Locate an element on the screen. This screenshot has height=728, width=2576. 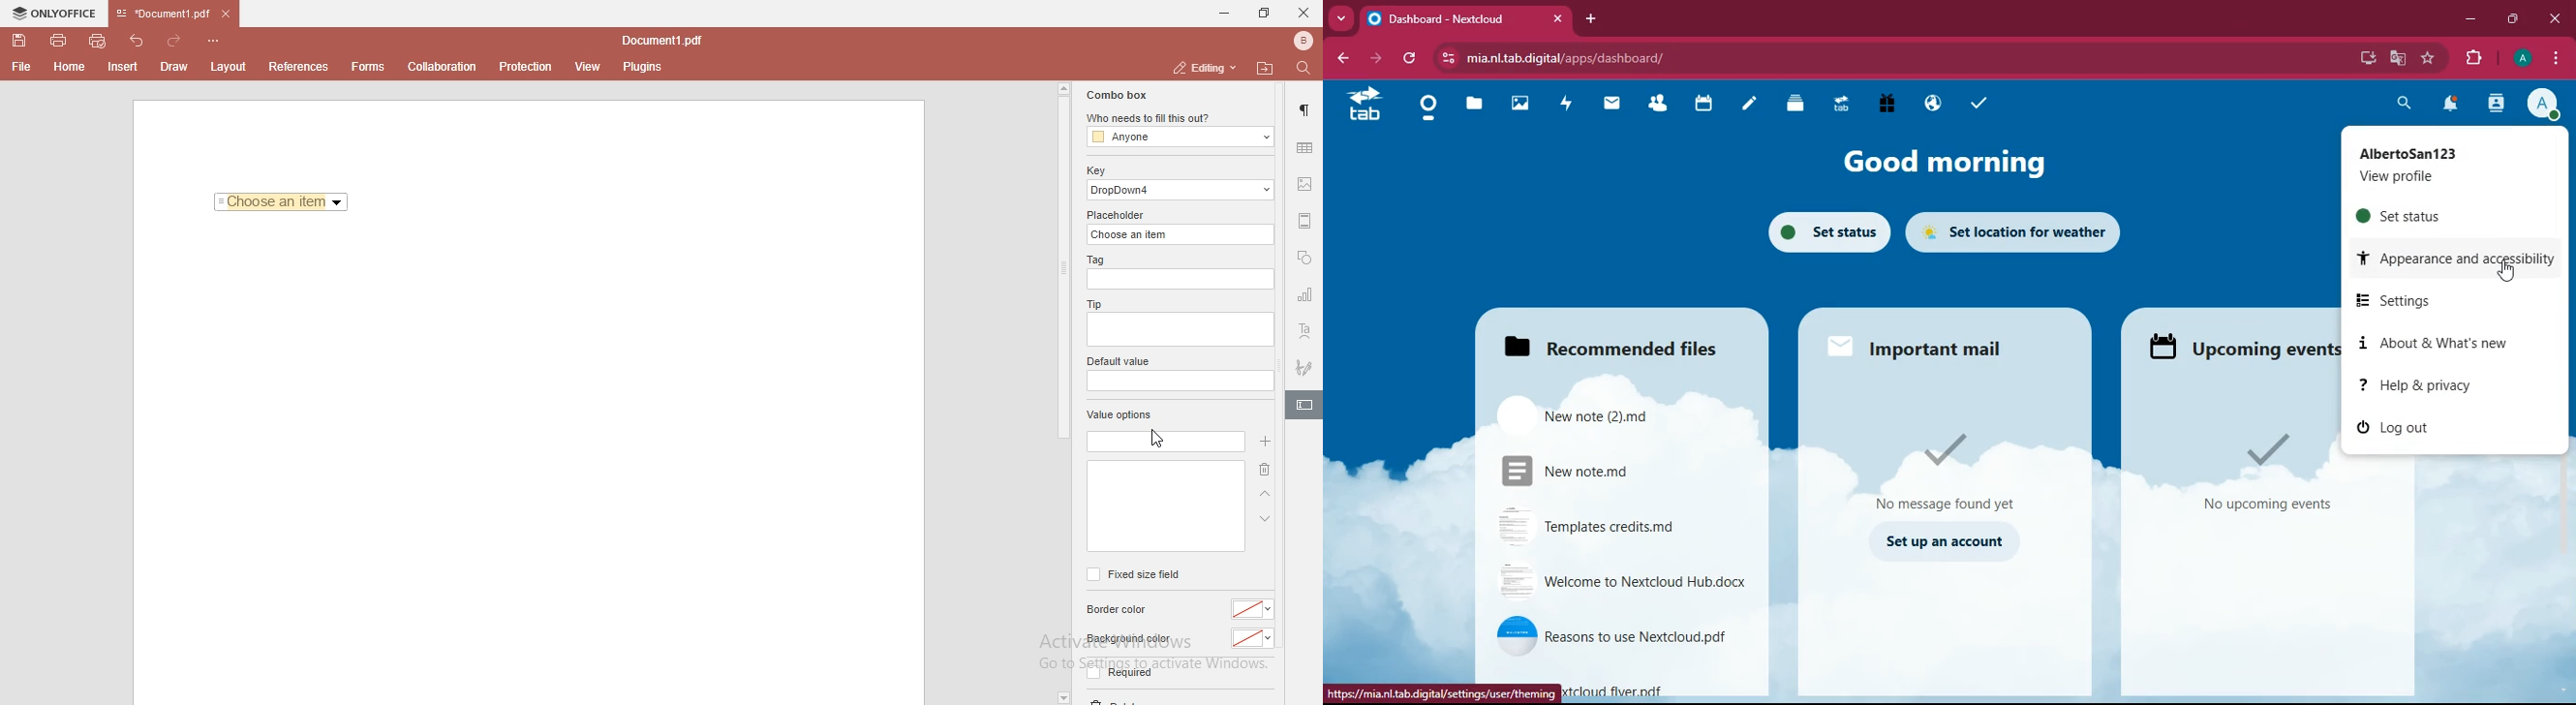
upcoming events is located at coordinates (2236, 345).